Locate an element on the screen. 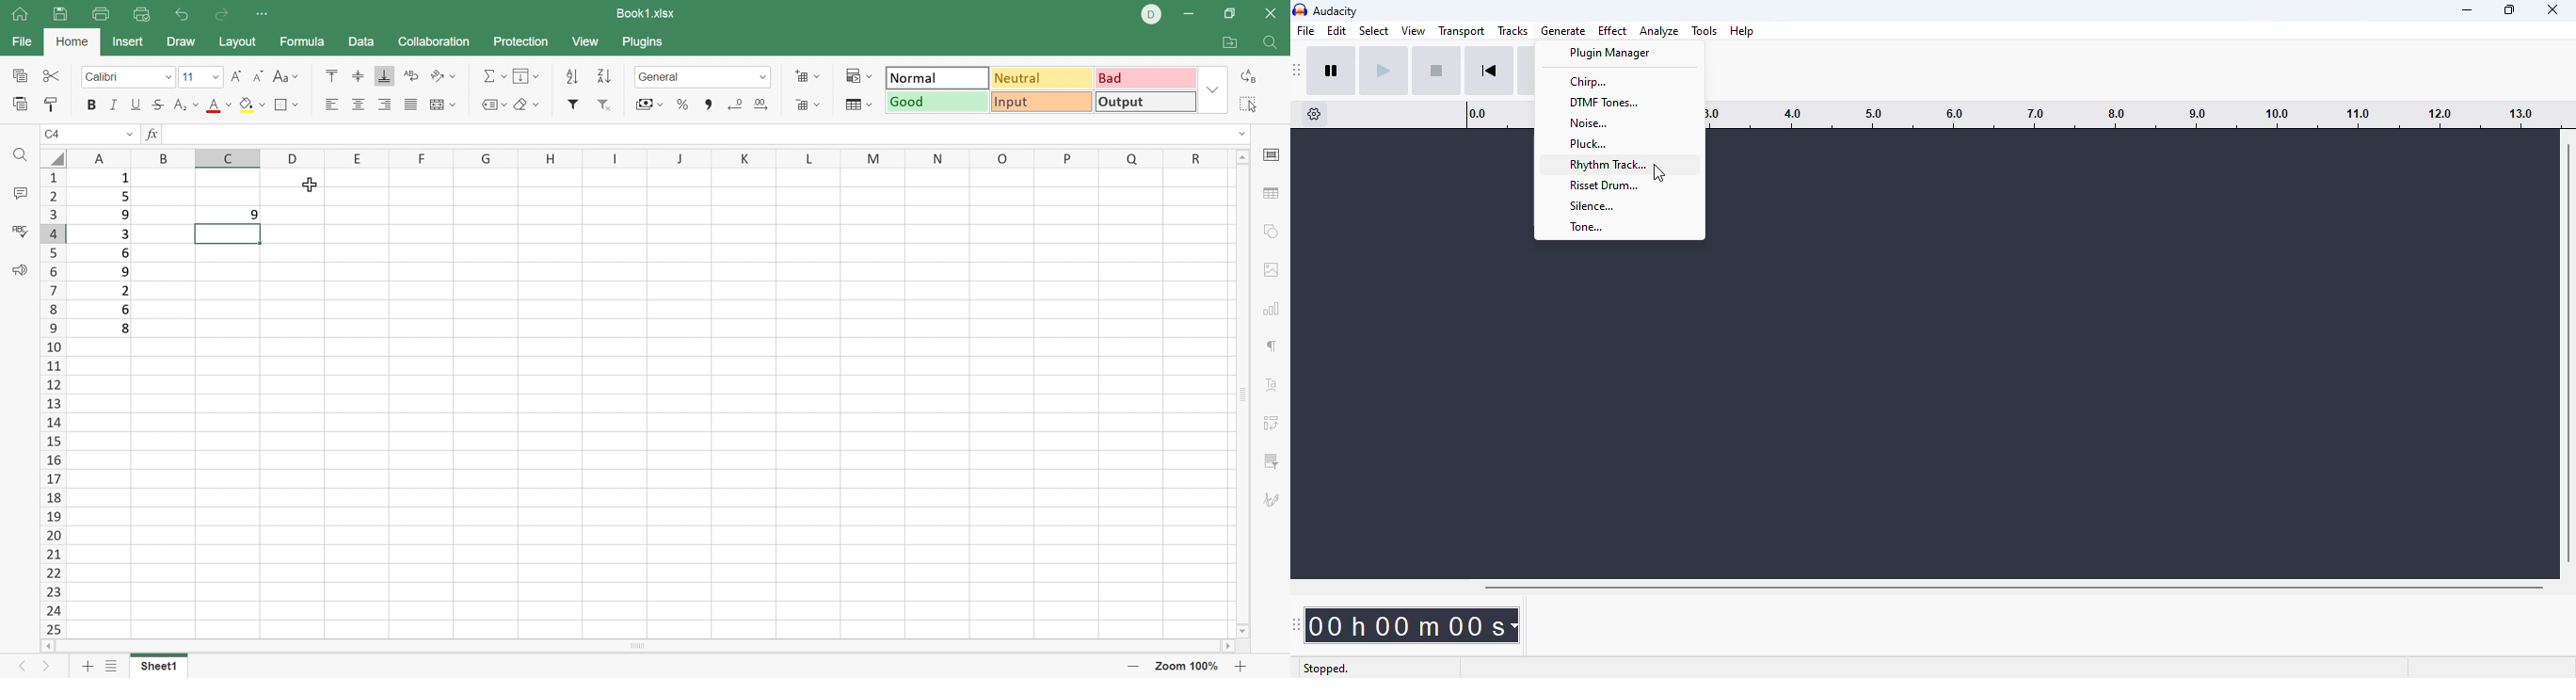 The height and width of the screenshot is (700, 2576). Copy is located at coordinates (19, 76).